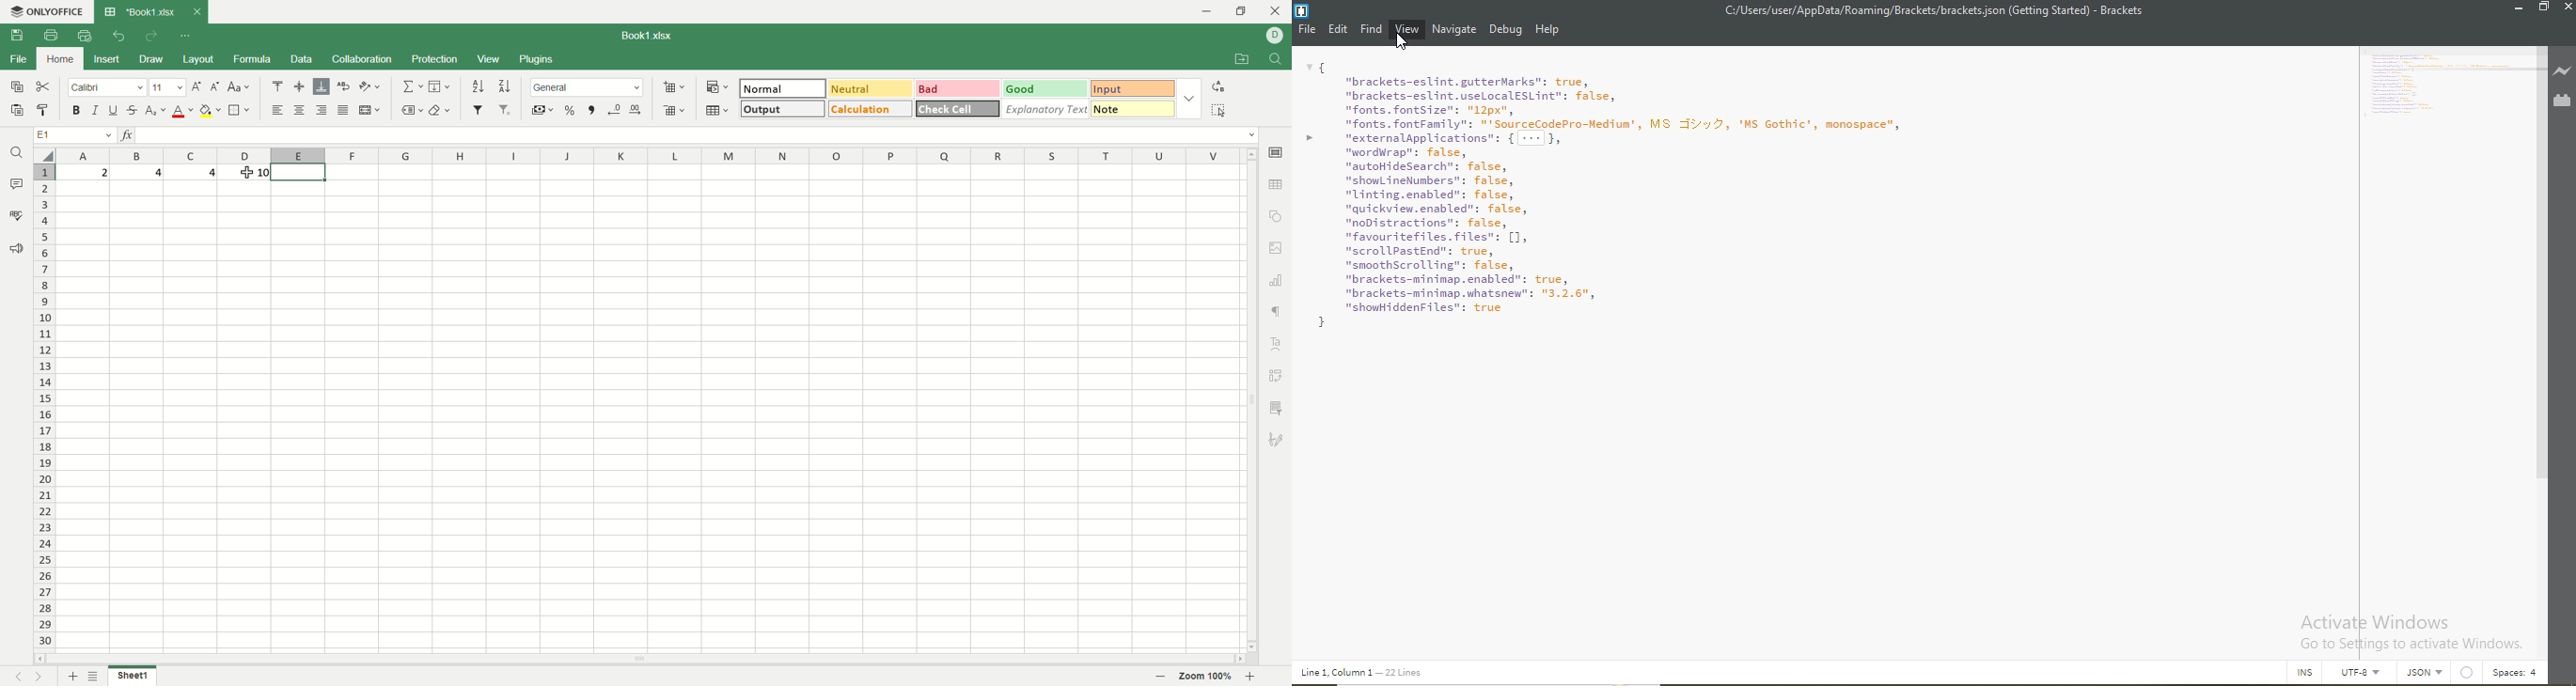 This screenshot has width=2576, height=700. What do you see at coordinates (42, 156) in the screenshot?
I see `select all` at bounding box center [42, 156].